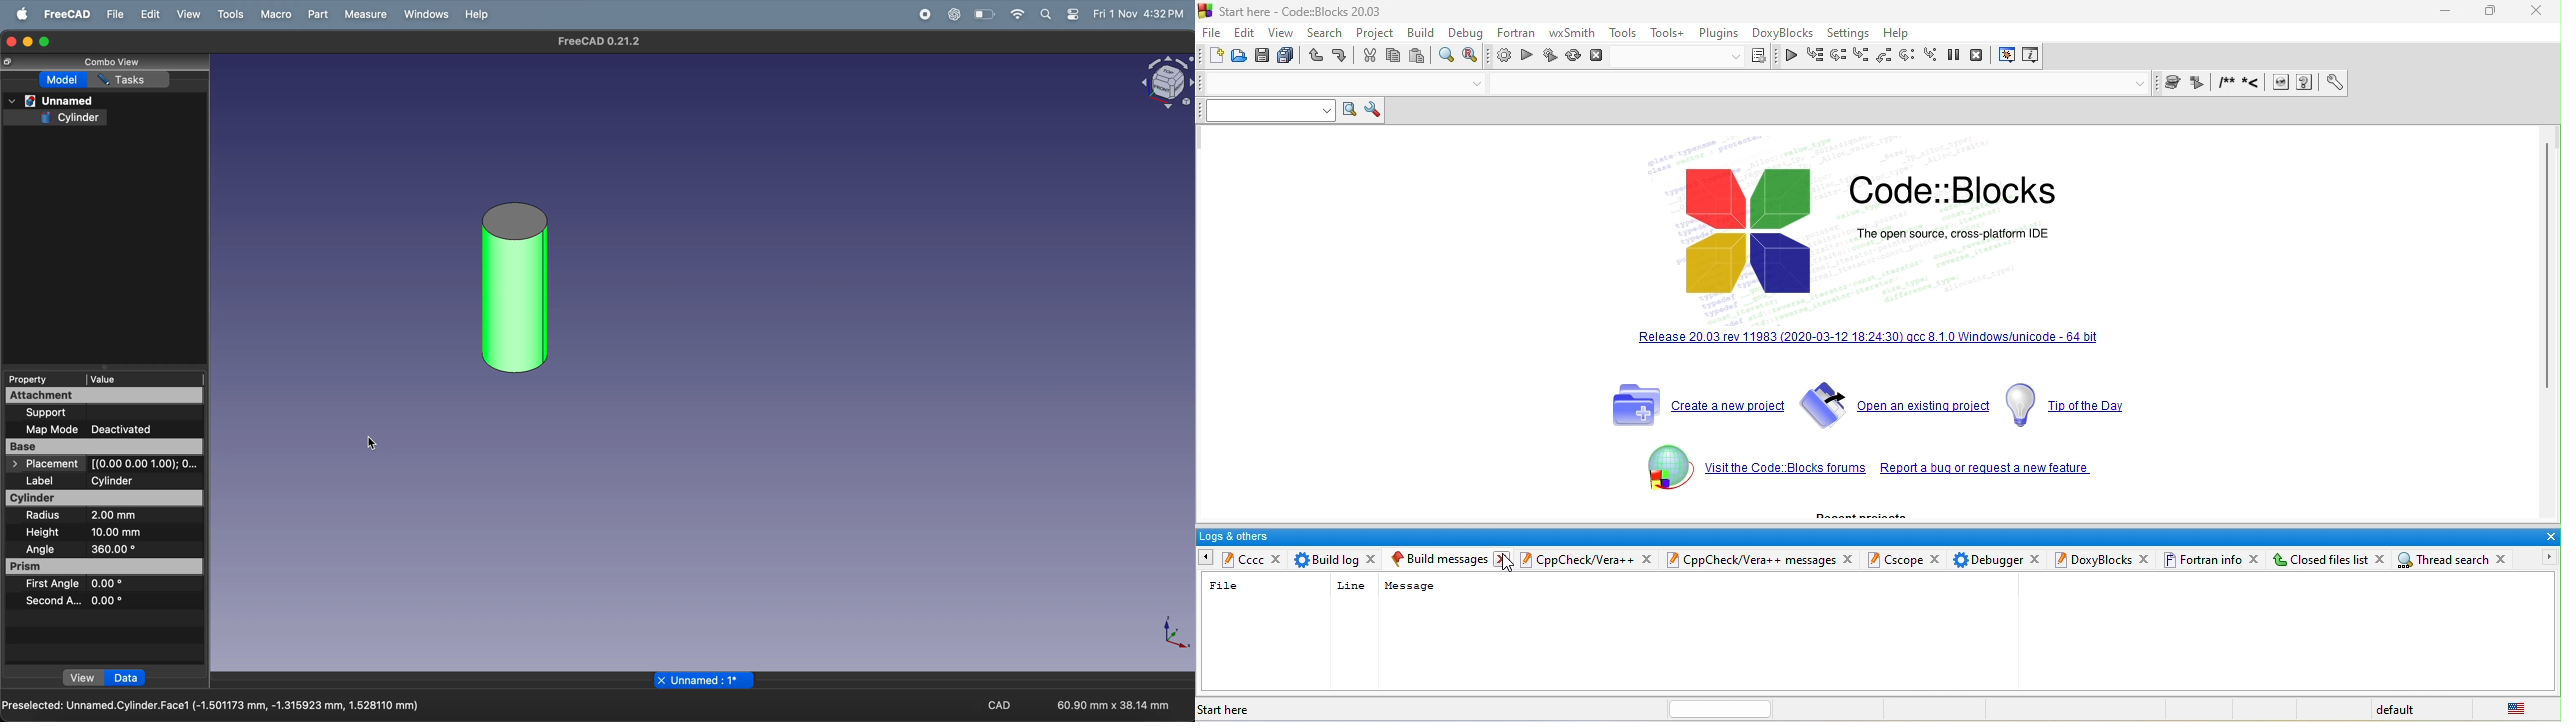 The height and width of the screenshot is (728, 2576). I want to click on close, so click(1279, 559).